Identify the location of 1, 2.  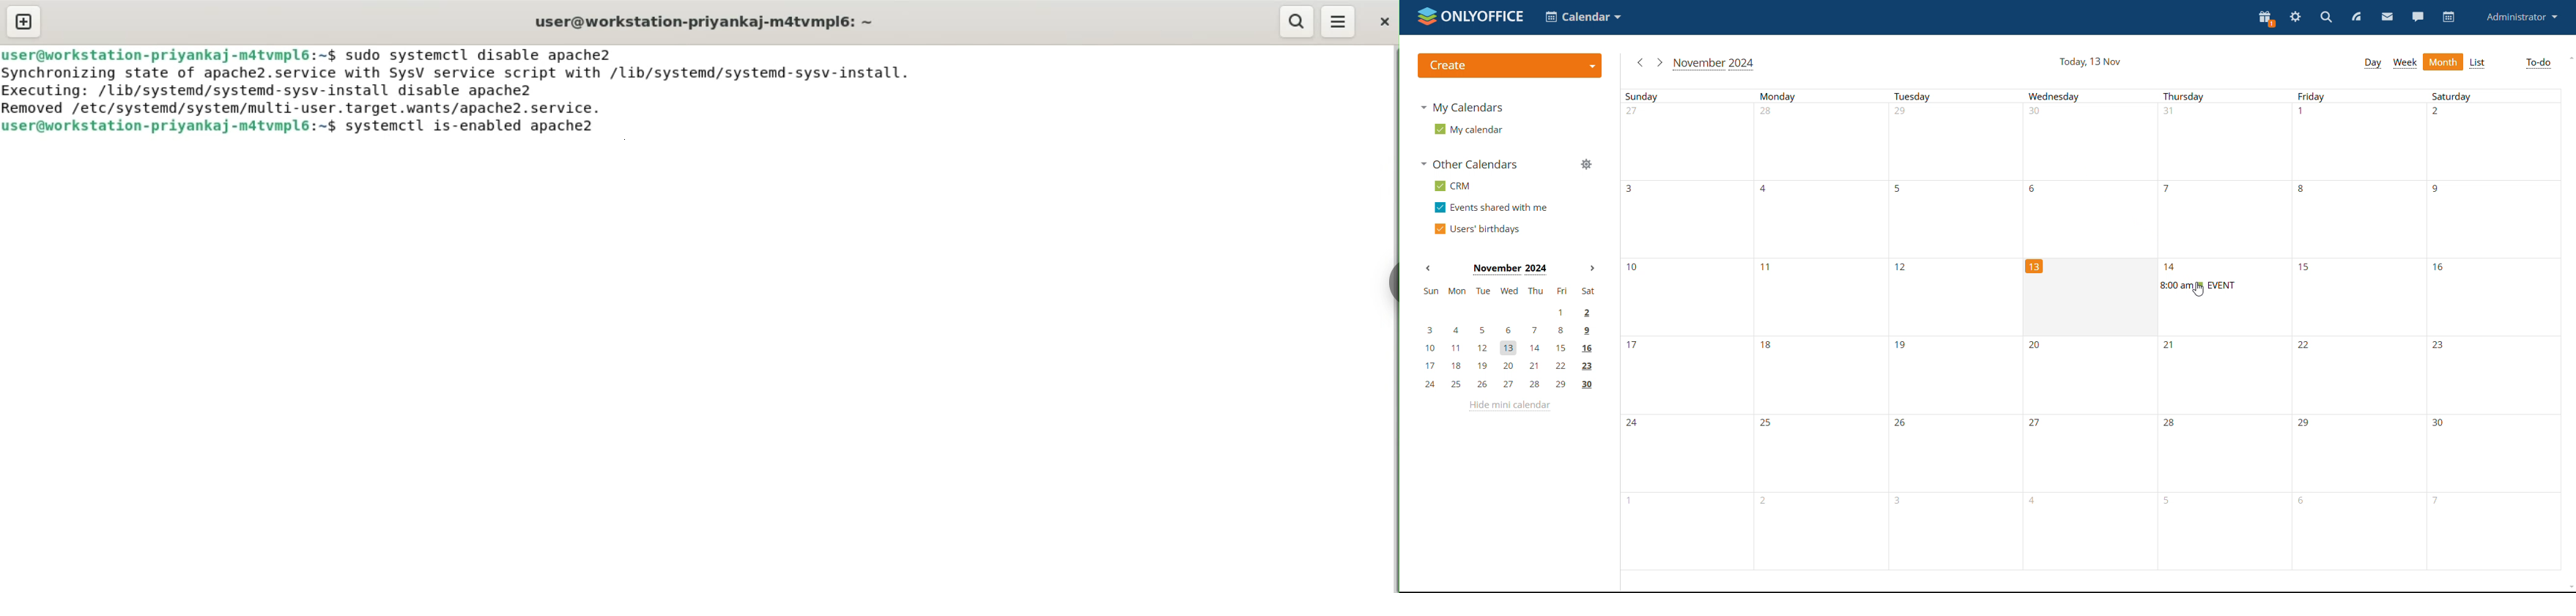
(1508, 311).